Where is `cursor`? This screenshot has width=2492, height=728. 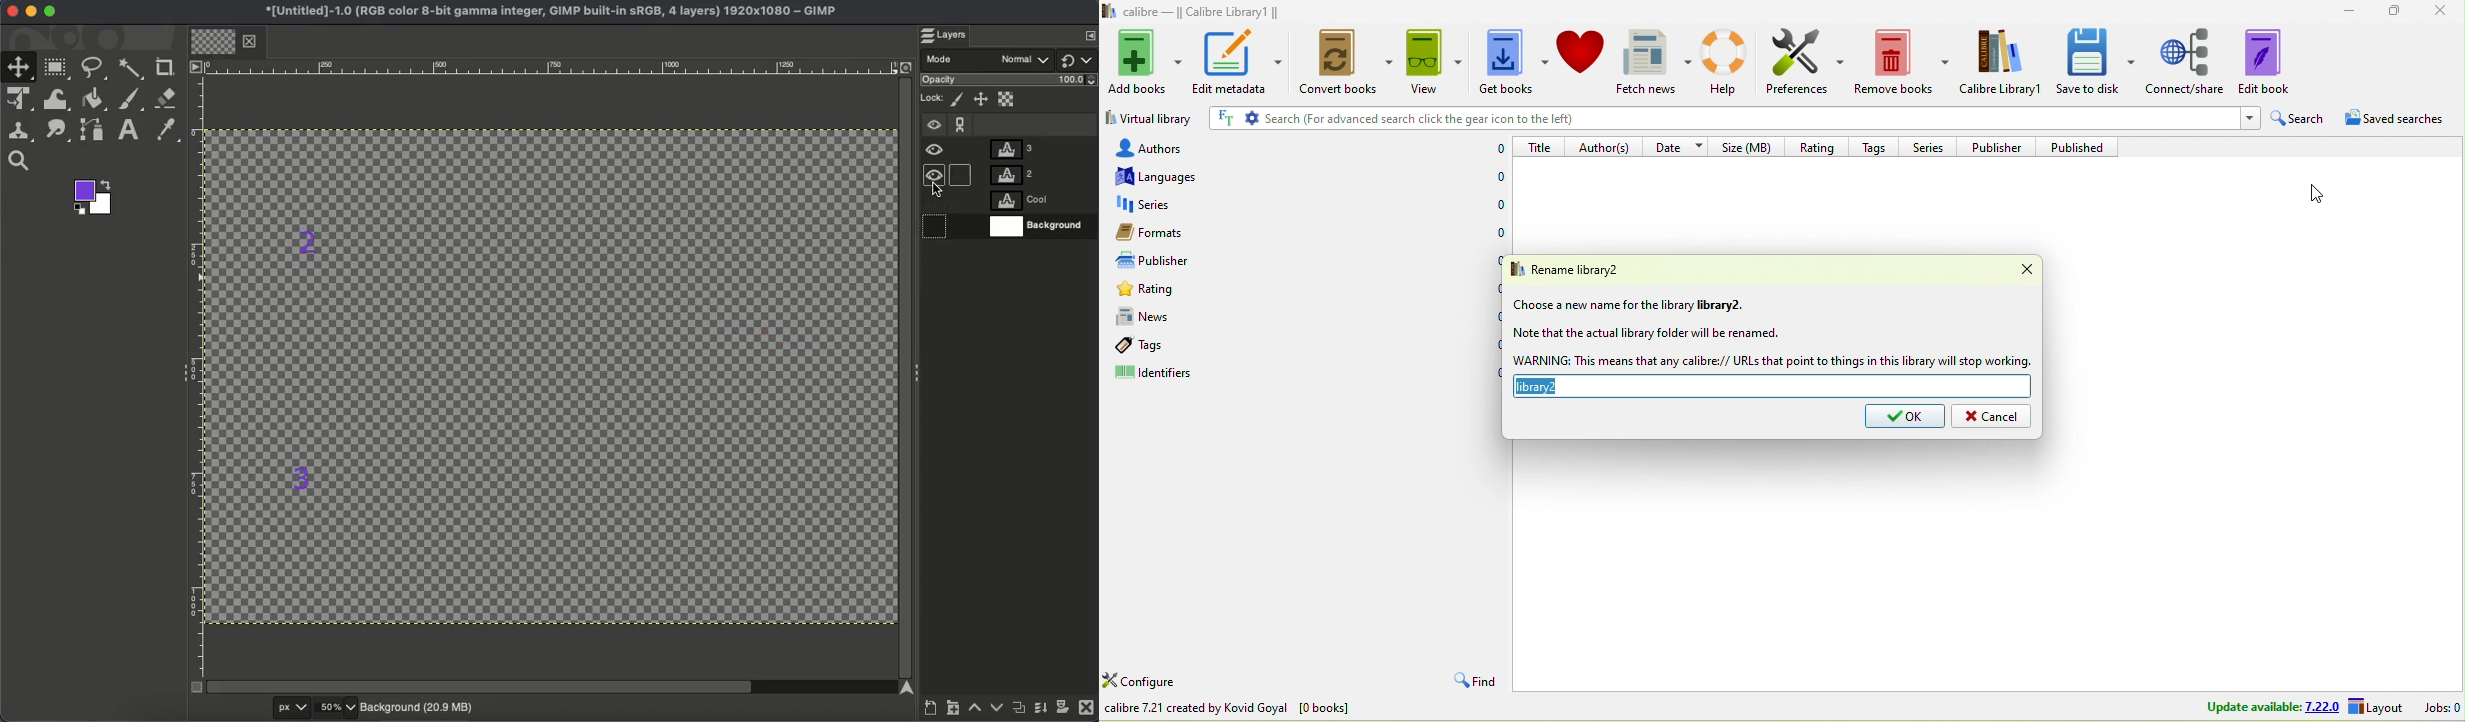 cursor is located at coordinates (2314, 191).